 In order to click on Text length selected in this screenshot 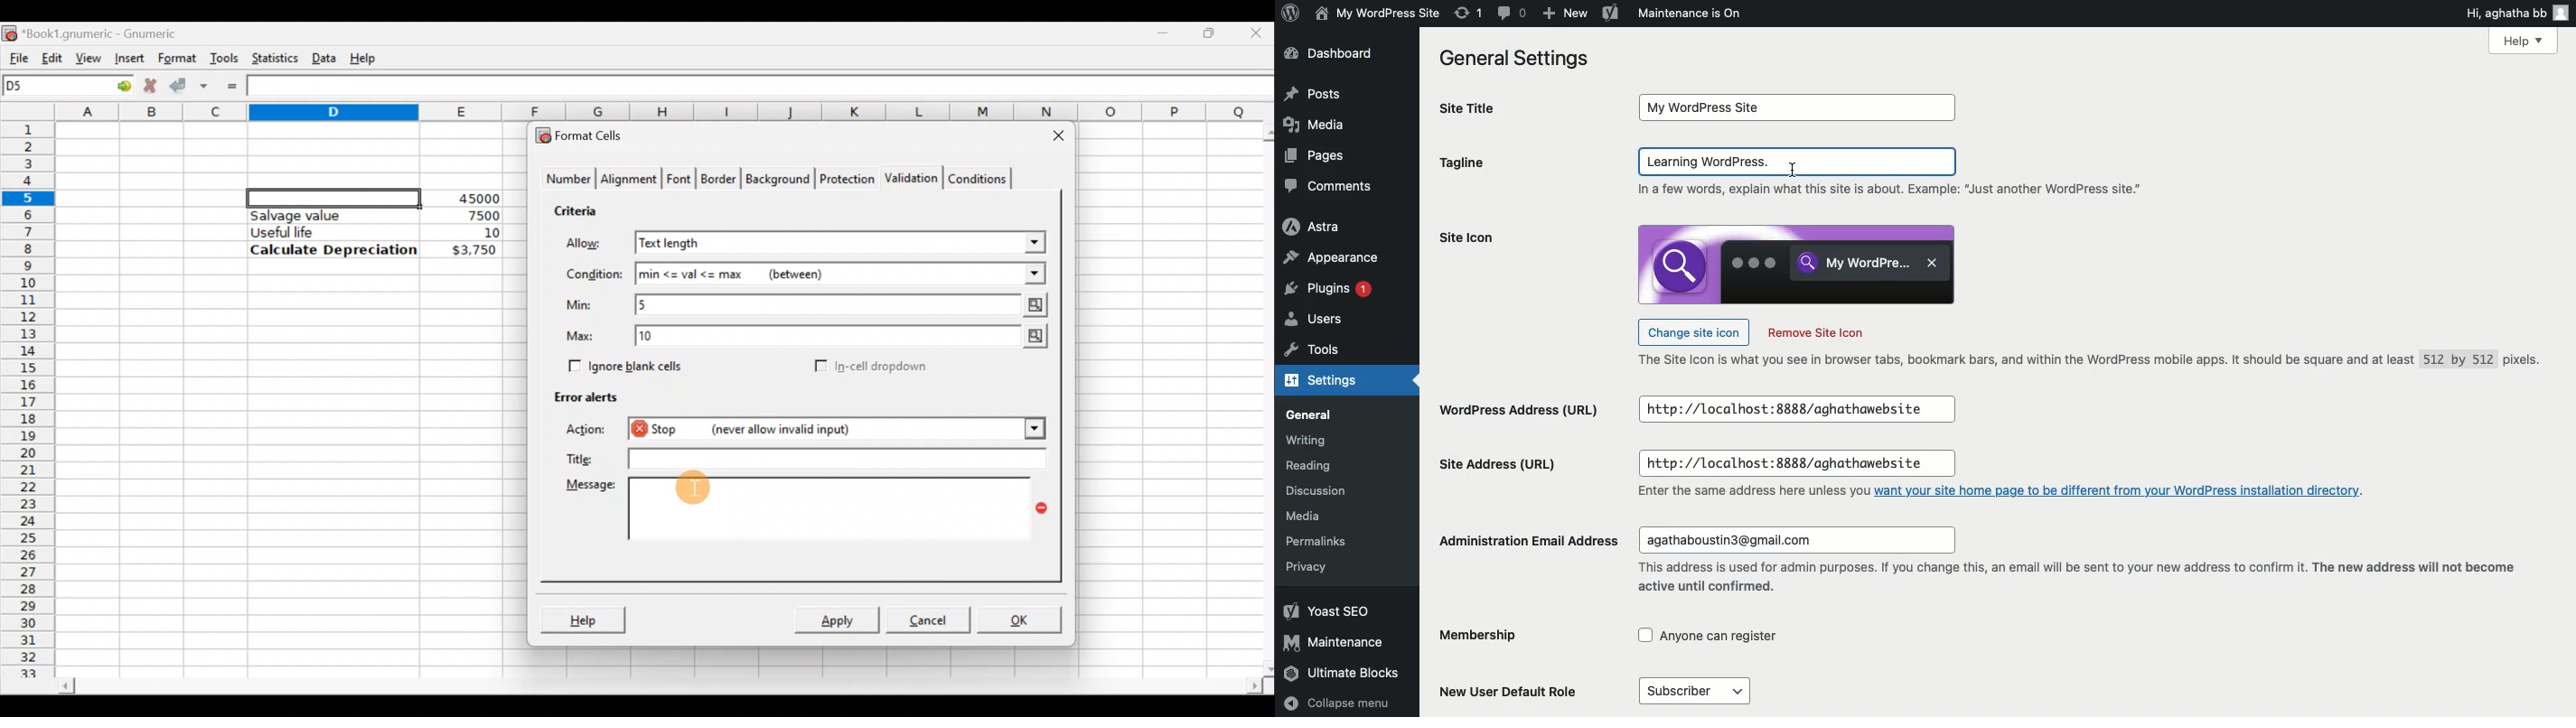, I will do `click(842, 244)`.